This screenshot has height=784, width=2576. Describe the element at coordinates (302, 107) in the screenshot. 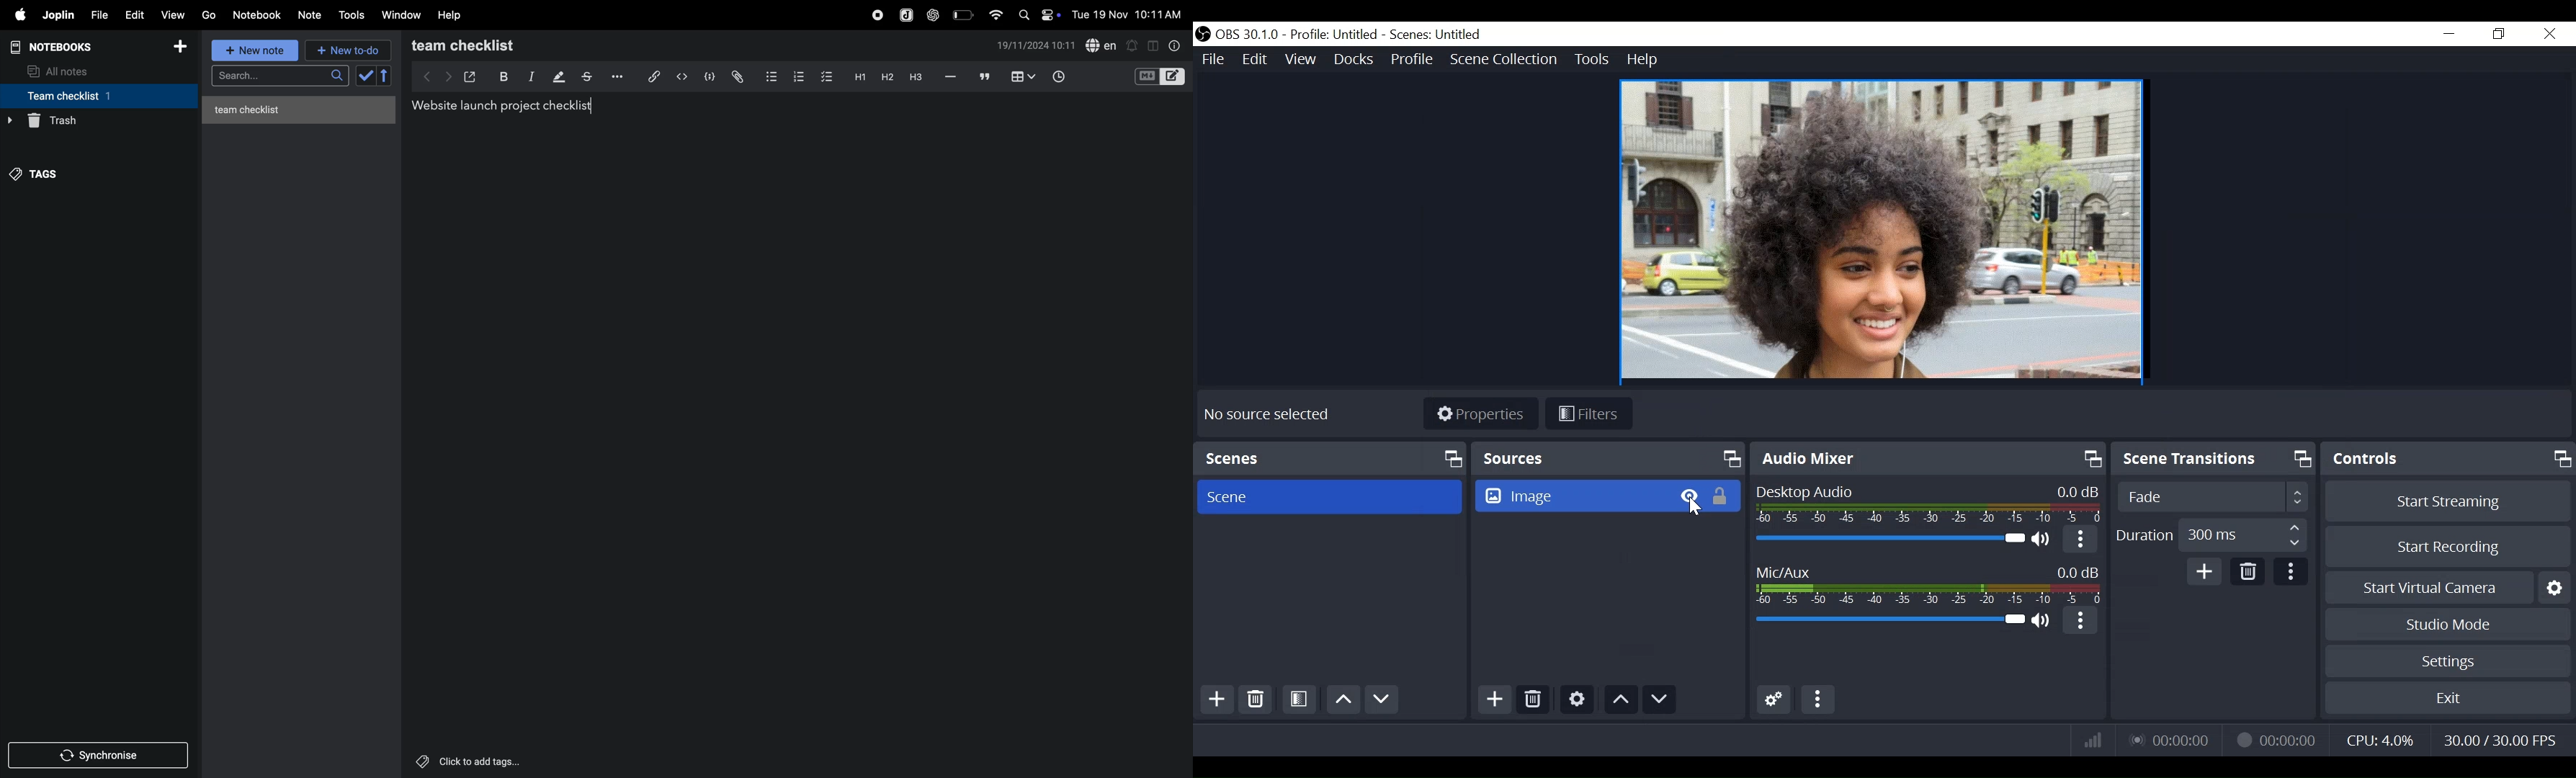

I see `untitled` at that location.